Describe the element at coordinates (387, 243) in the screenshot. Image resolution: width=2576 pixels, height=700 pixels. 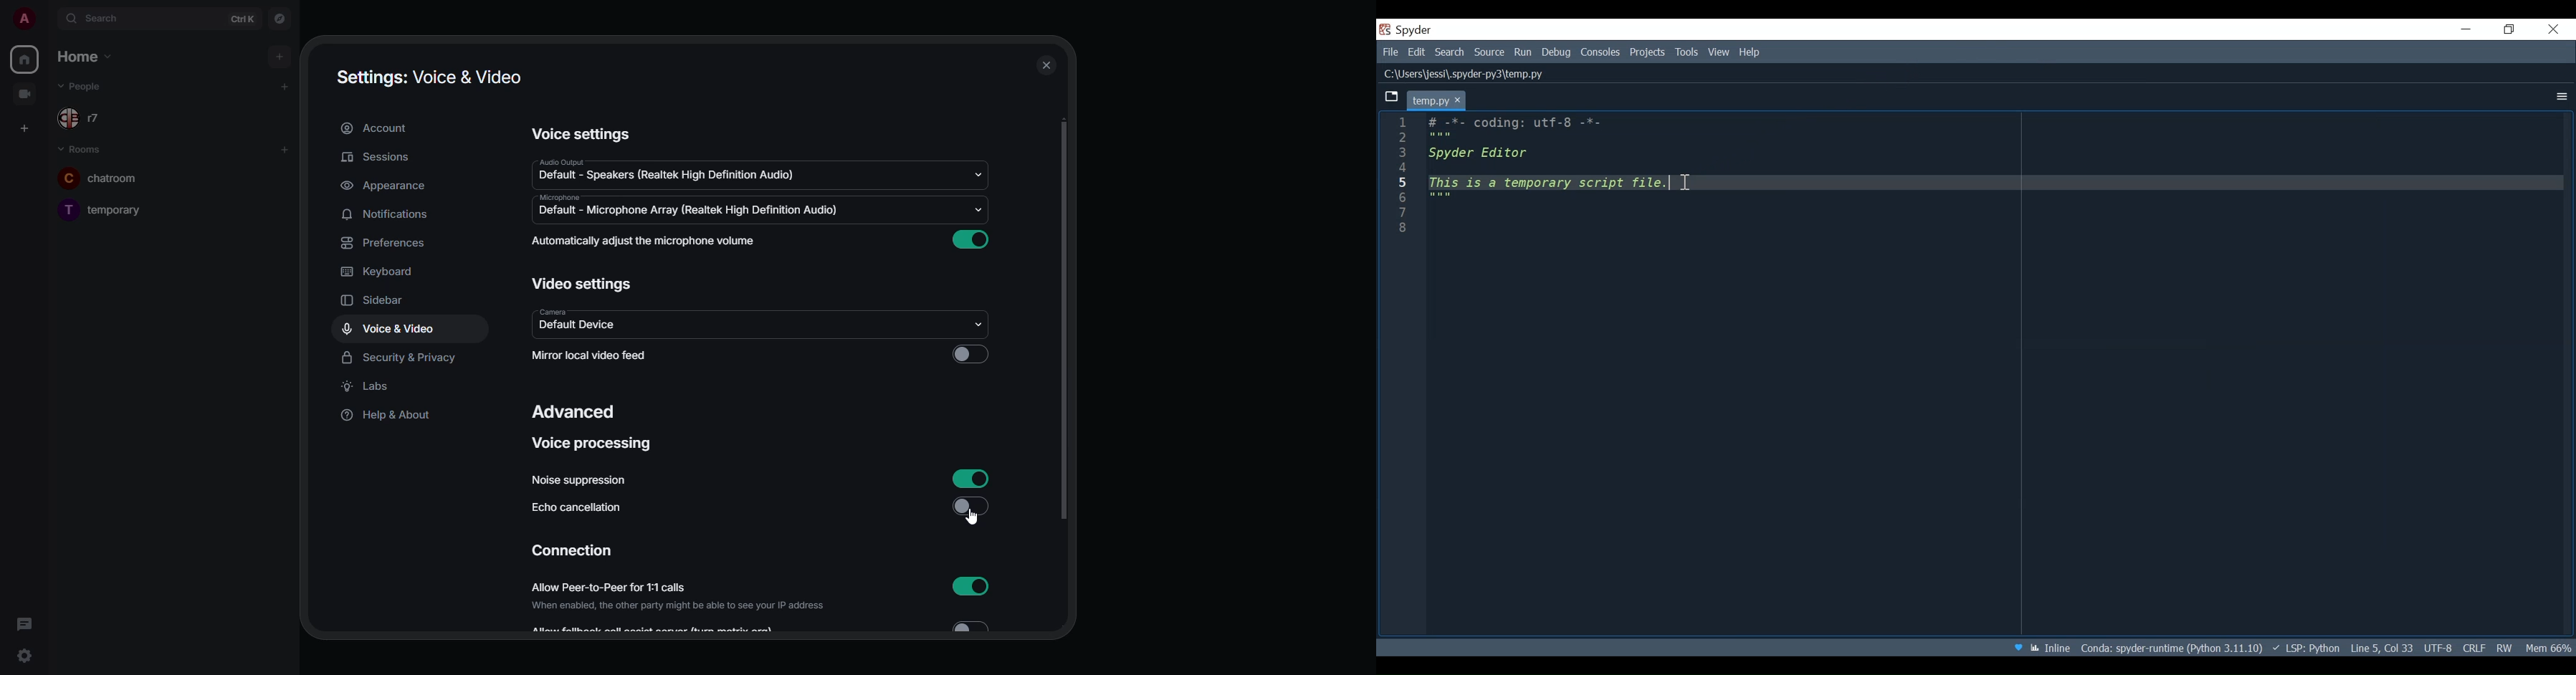
I see `preferences` at that location.